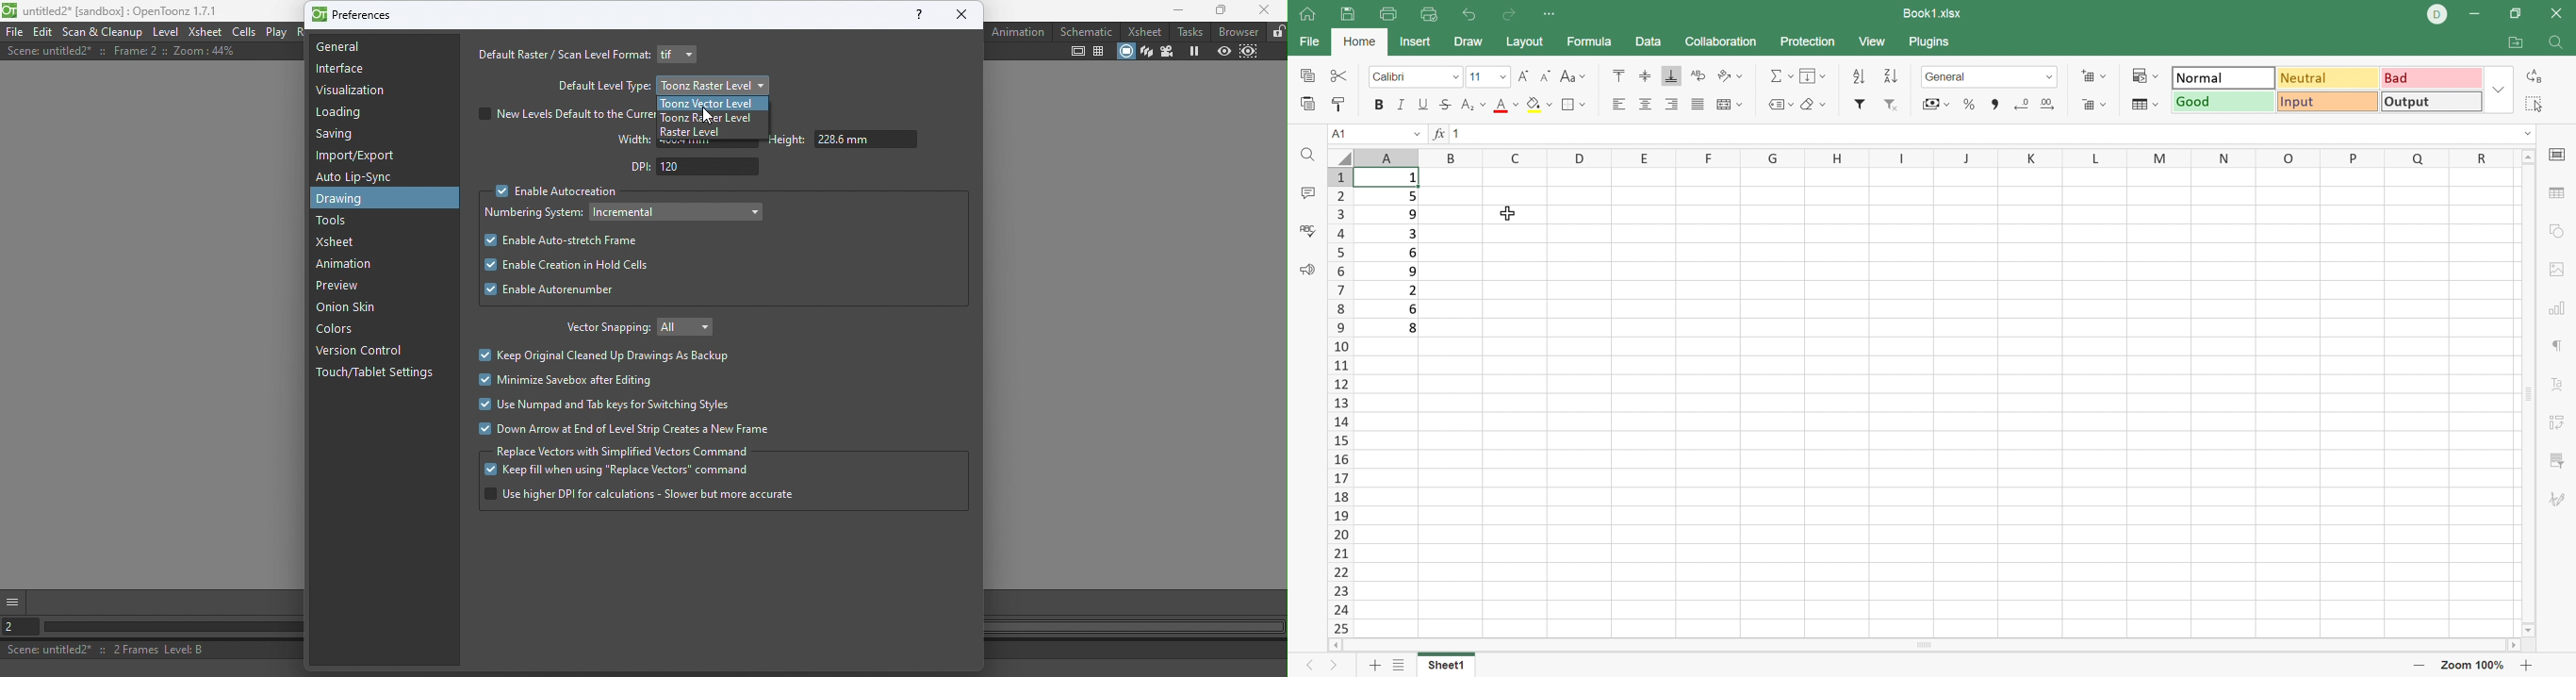 This screenshot has width=2576, height=700. I want to click on Browser, so click(1236, 31).